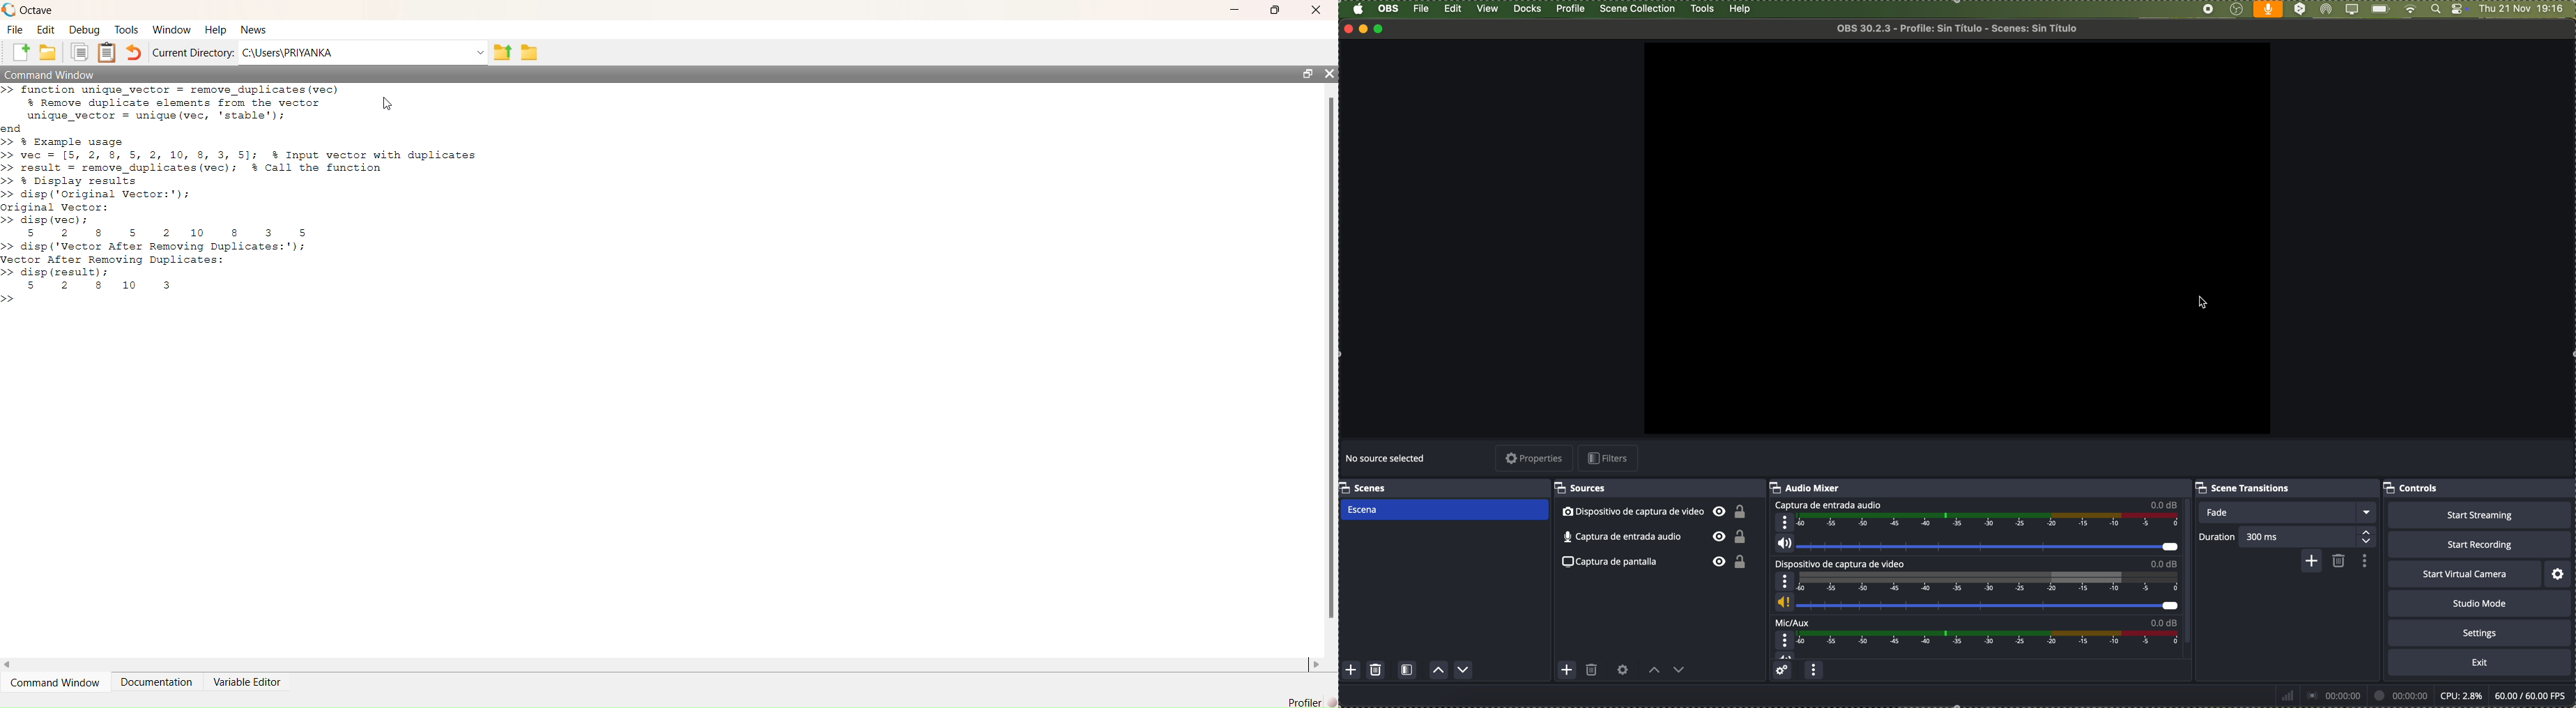  I want to click on settings, so click(2480, 632).